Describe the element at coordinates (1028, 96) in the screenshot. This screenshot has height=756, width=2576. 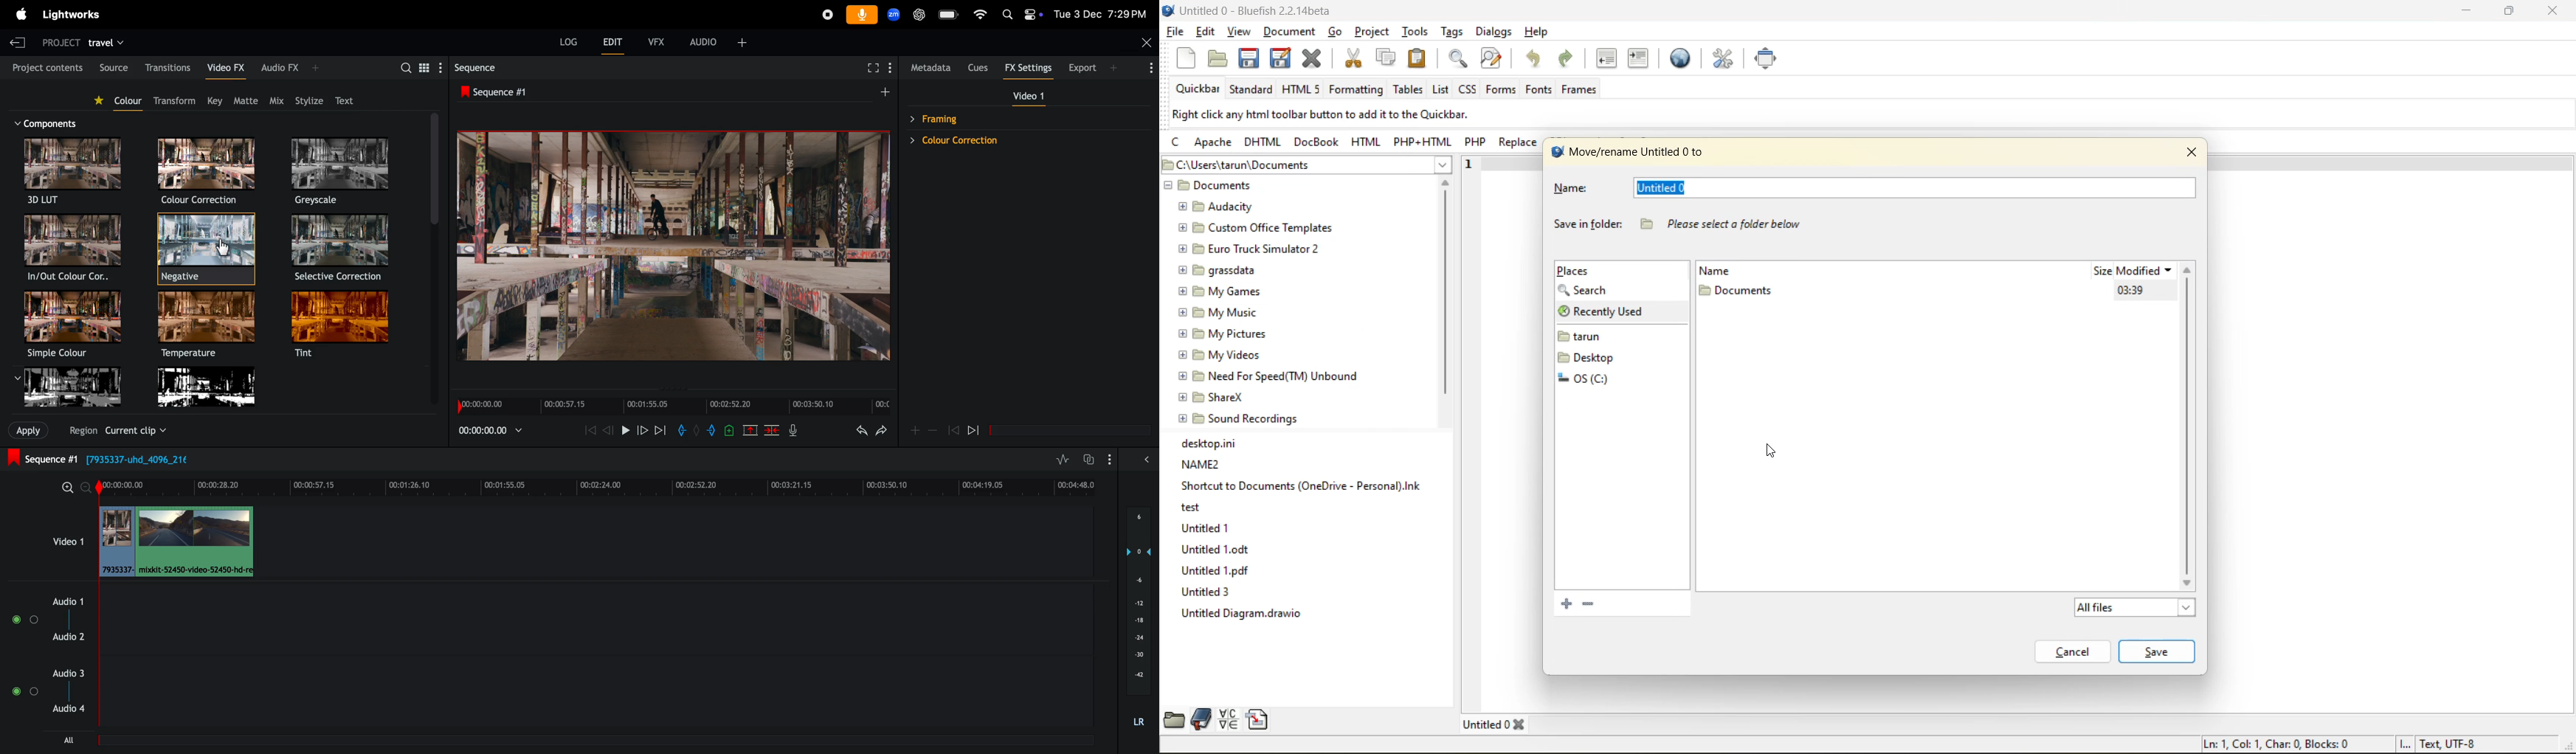
I see `video 1` at that location.